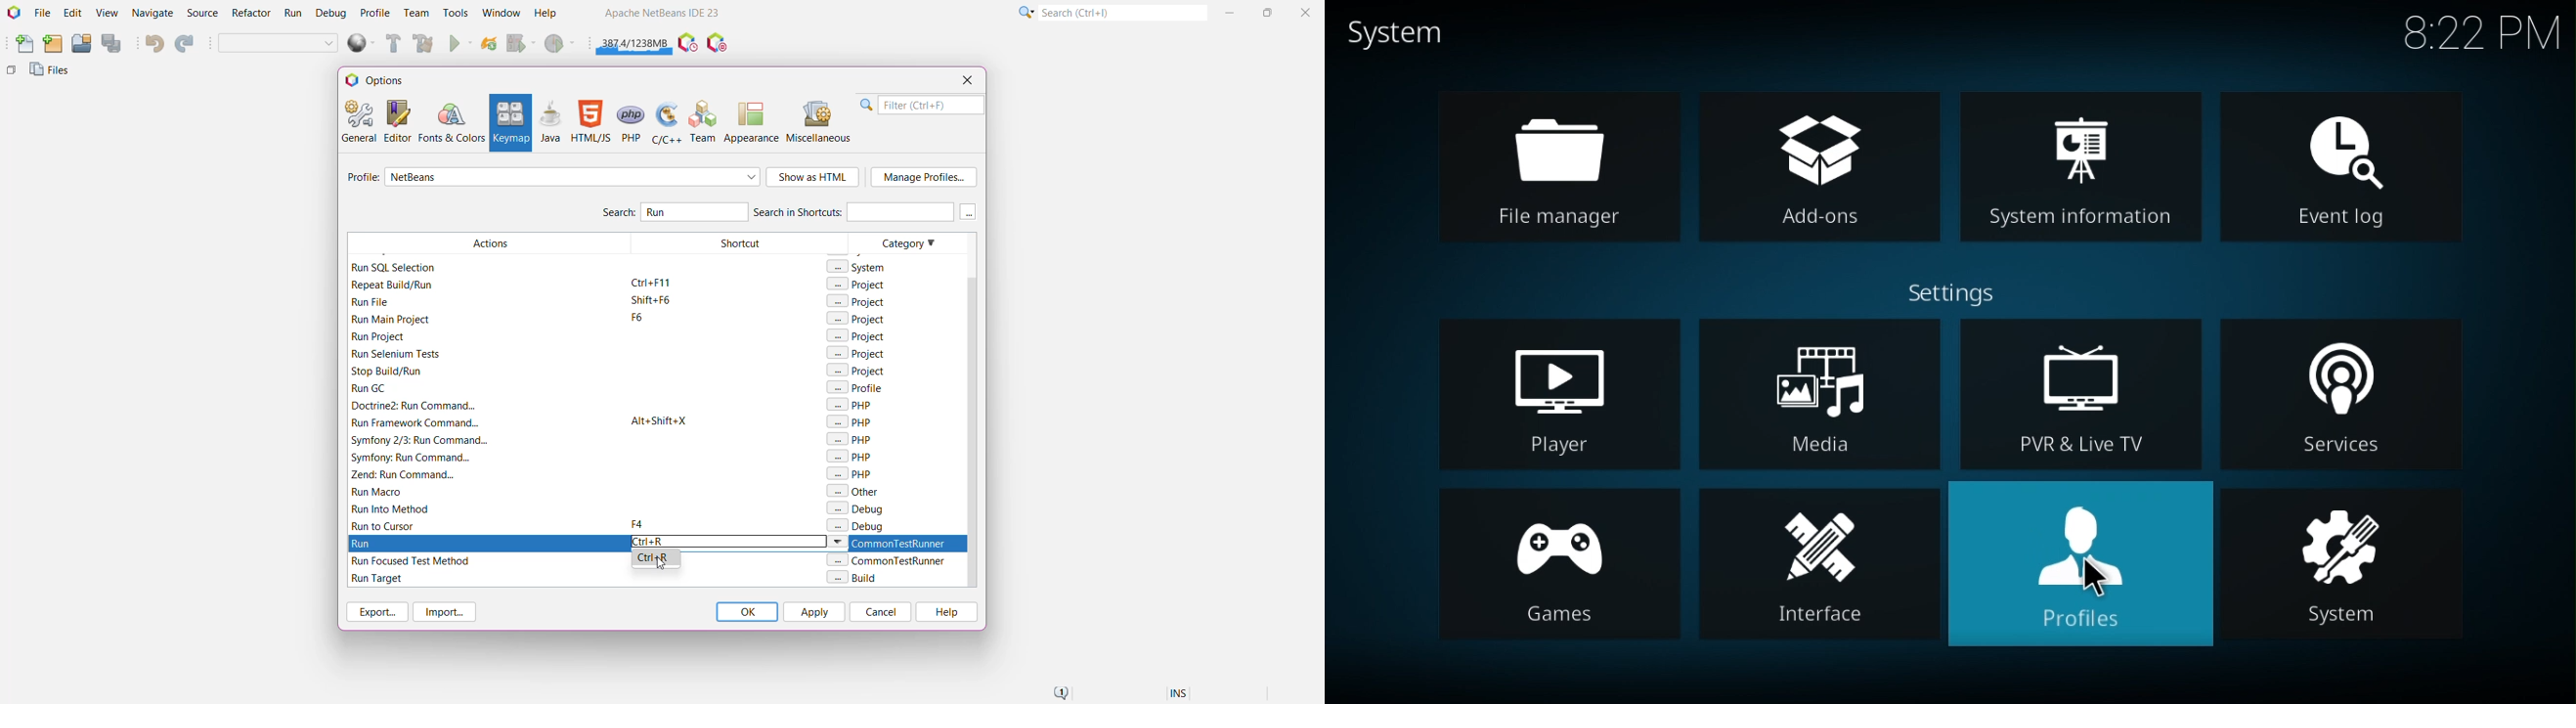  What do you see at coordinates (1552, 166) in the screenshot?
I see `file manager` at bounding box center [1552, 166].